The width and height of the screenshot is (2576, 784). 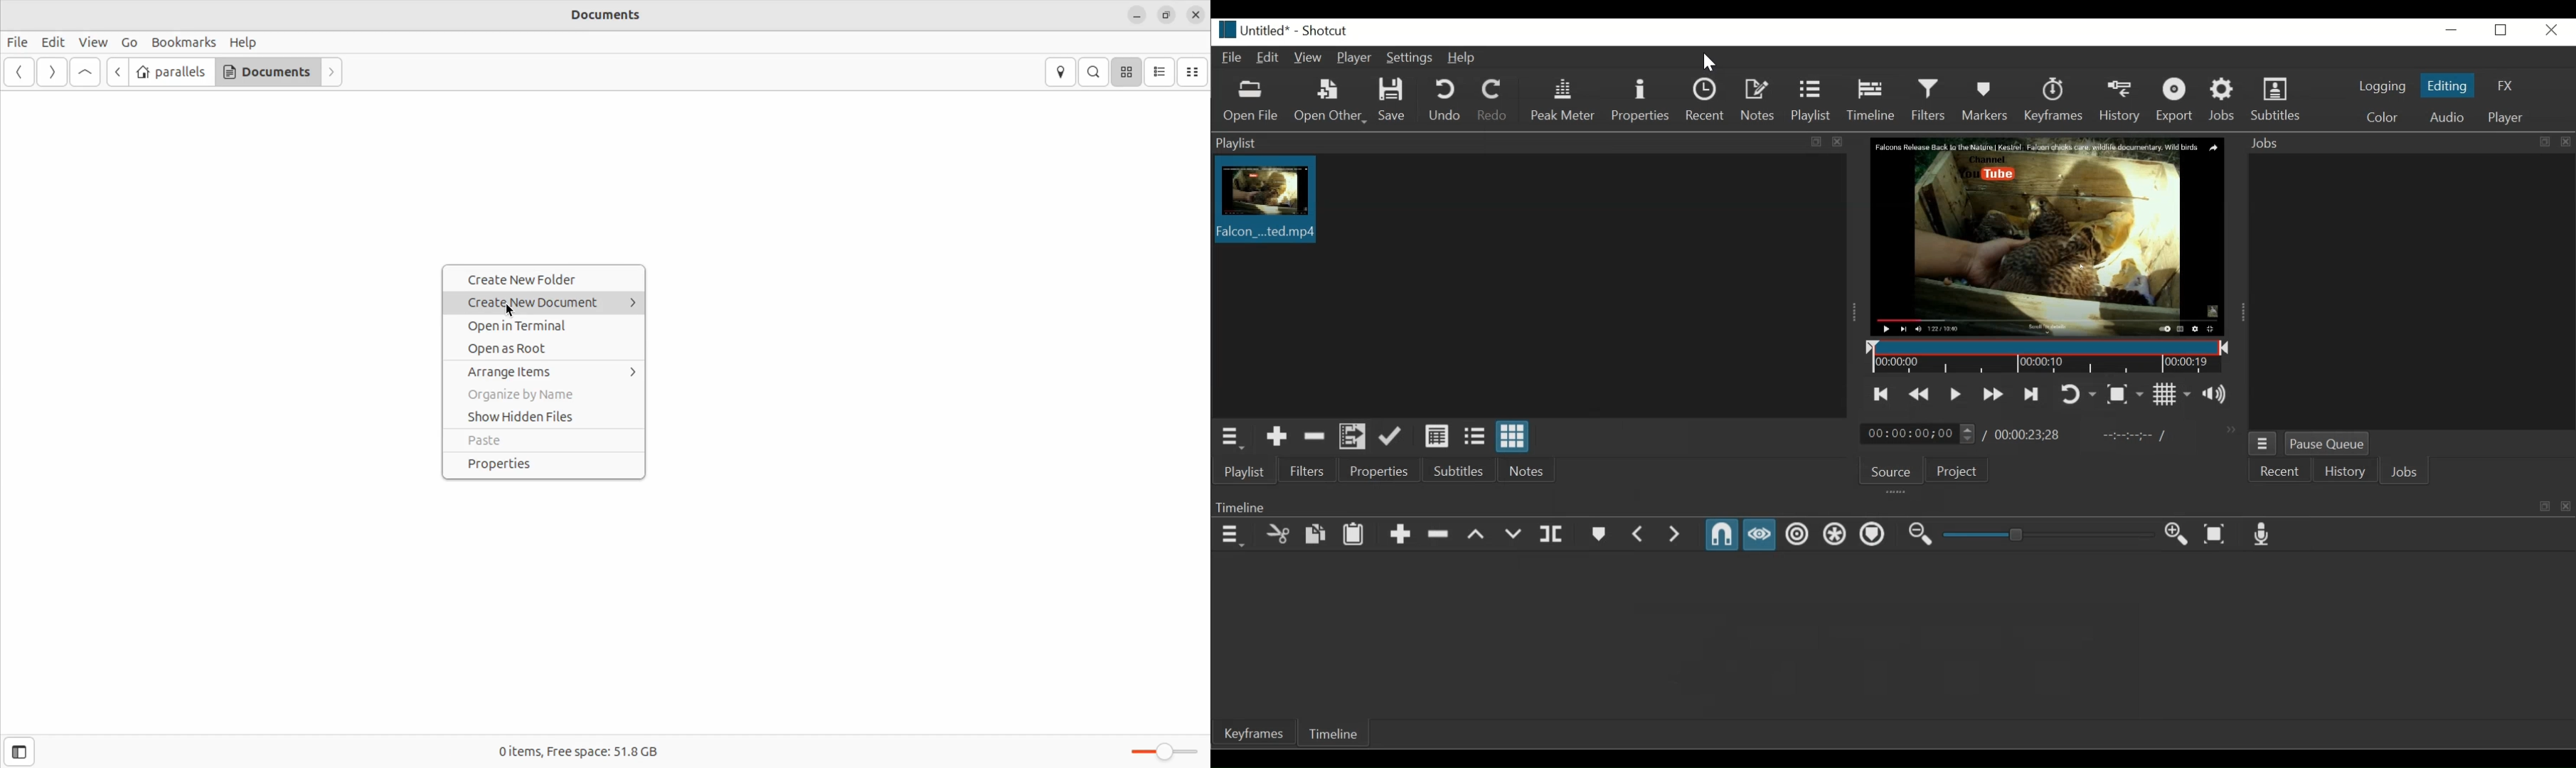 I want to click on Snap (Enabled), so click(x=1719, y=535).